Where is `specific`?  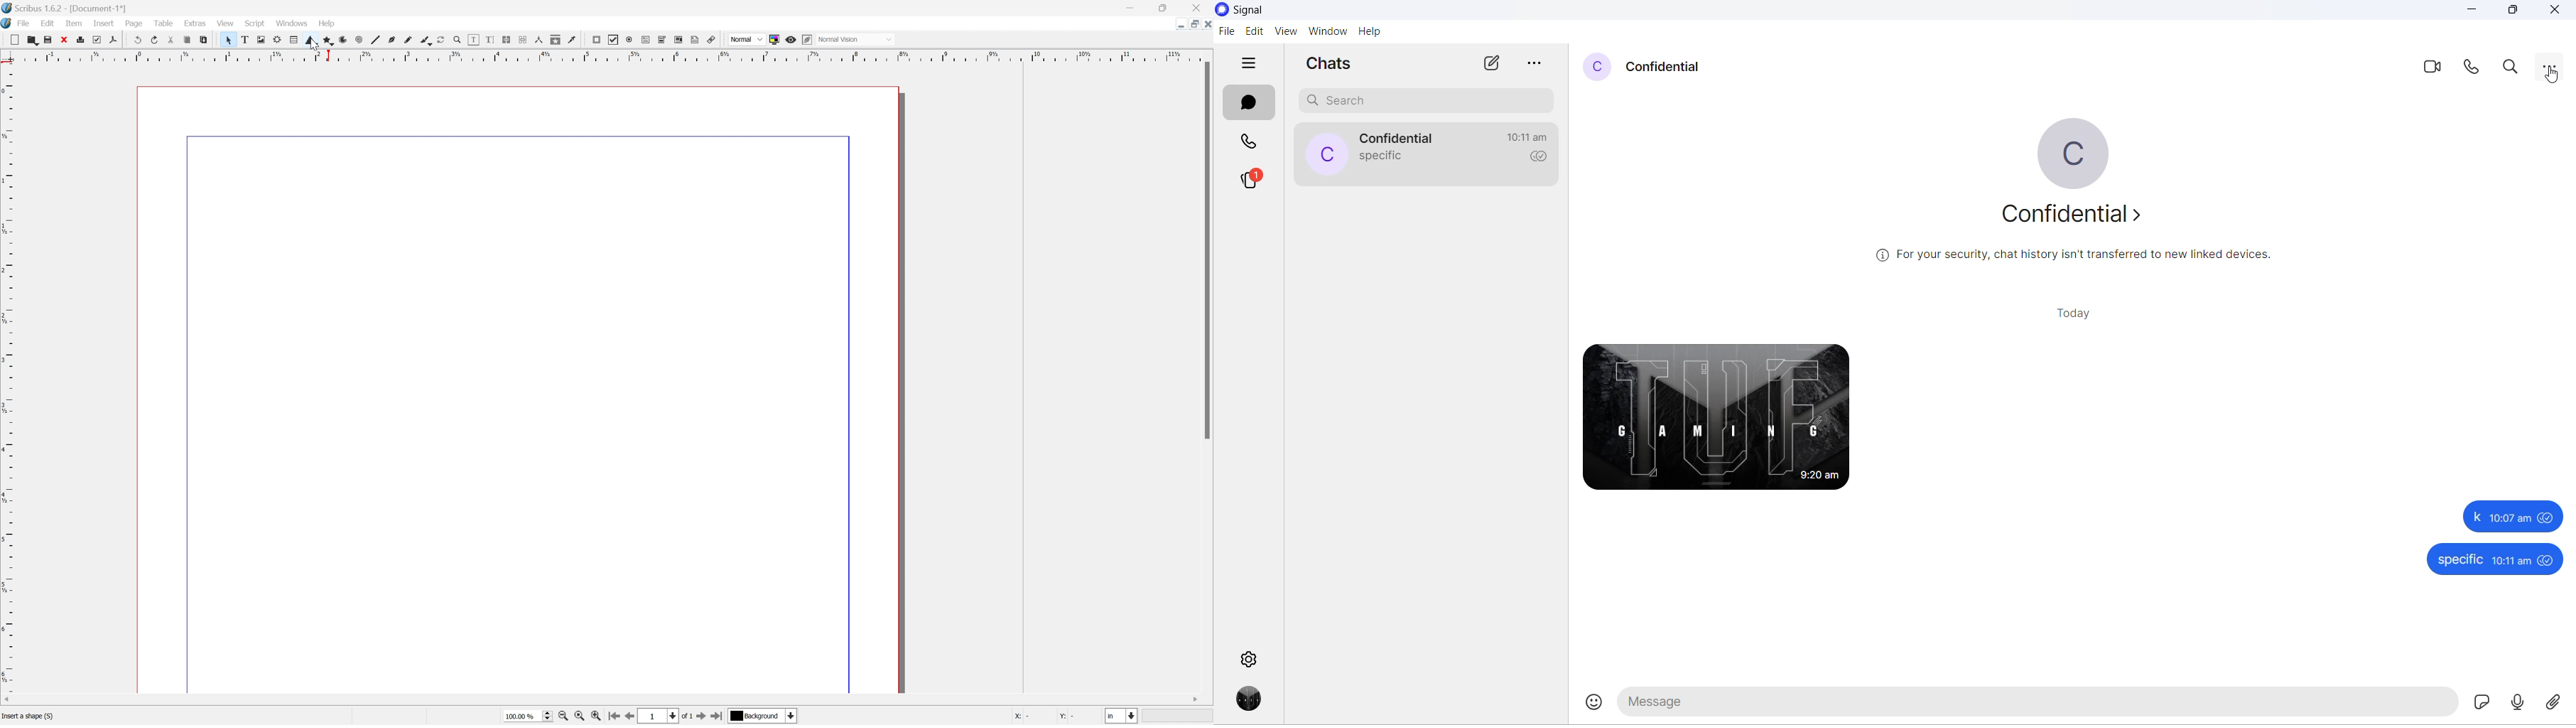
specific is located at coordinates (2460, 559).